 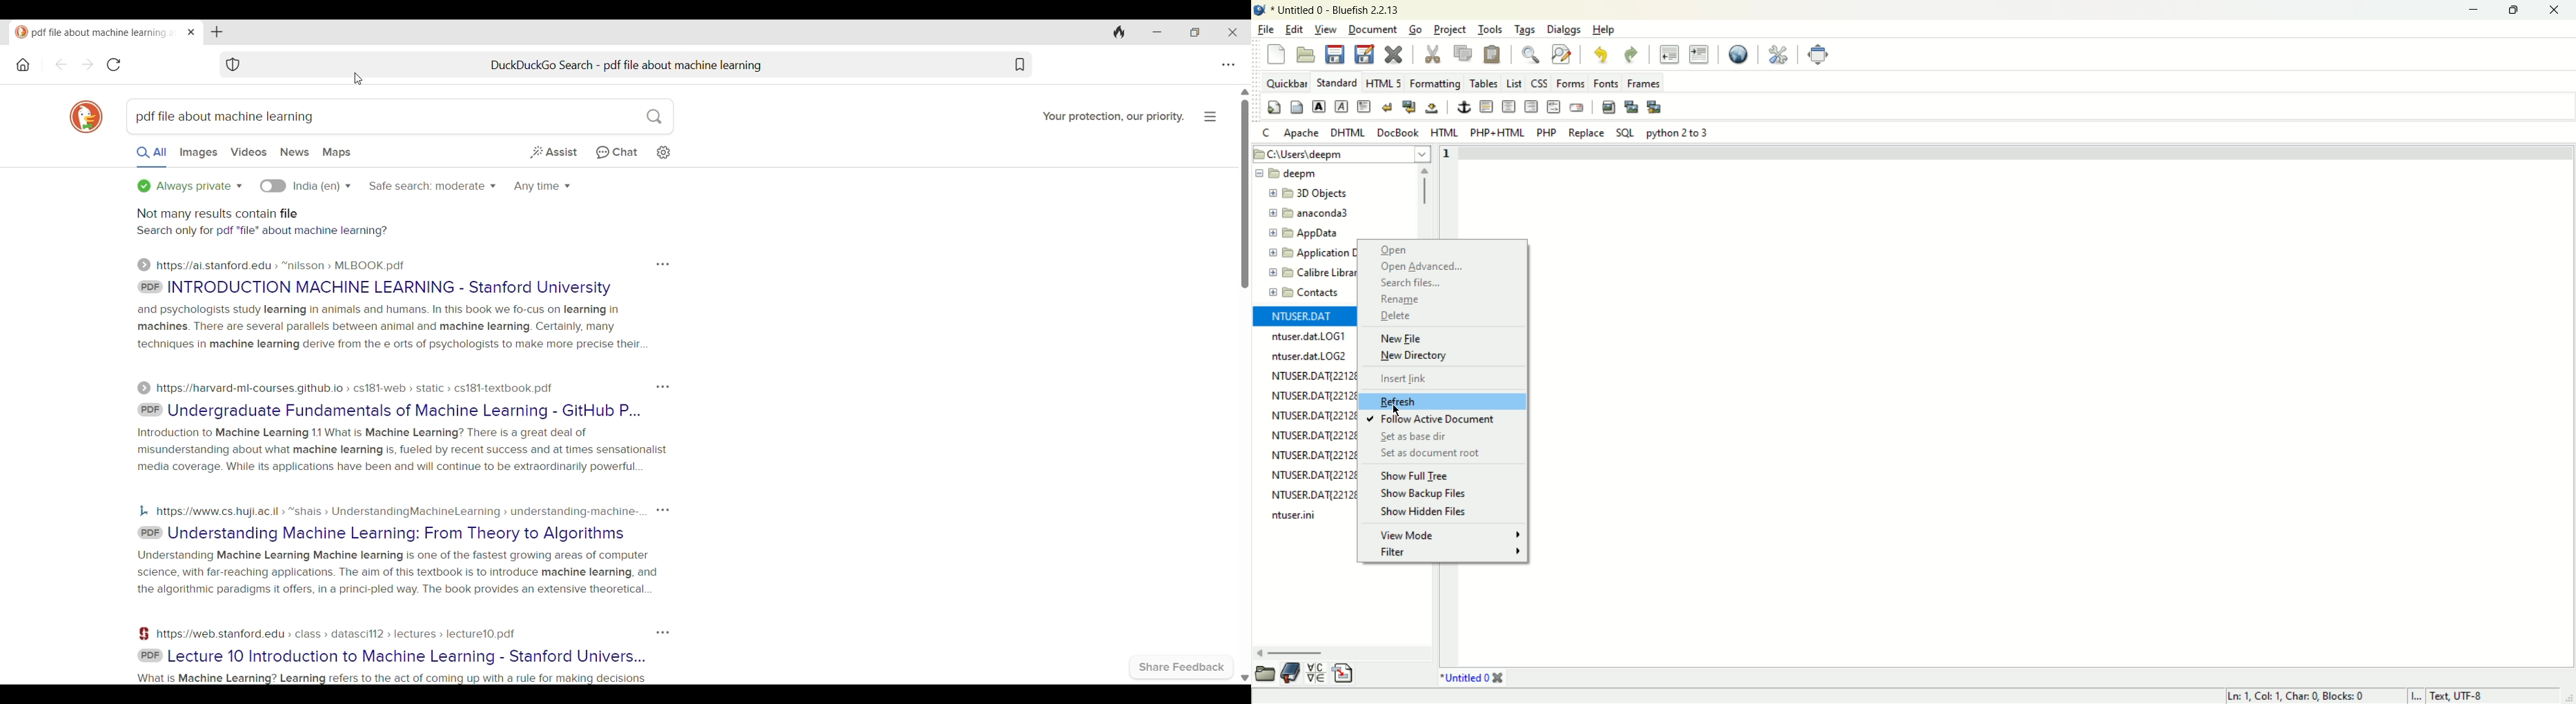 What do you see at coordinates (1463, 55) in the screenshot?
I see `copy` at bounding box center [1463, 55].